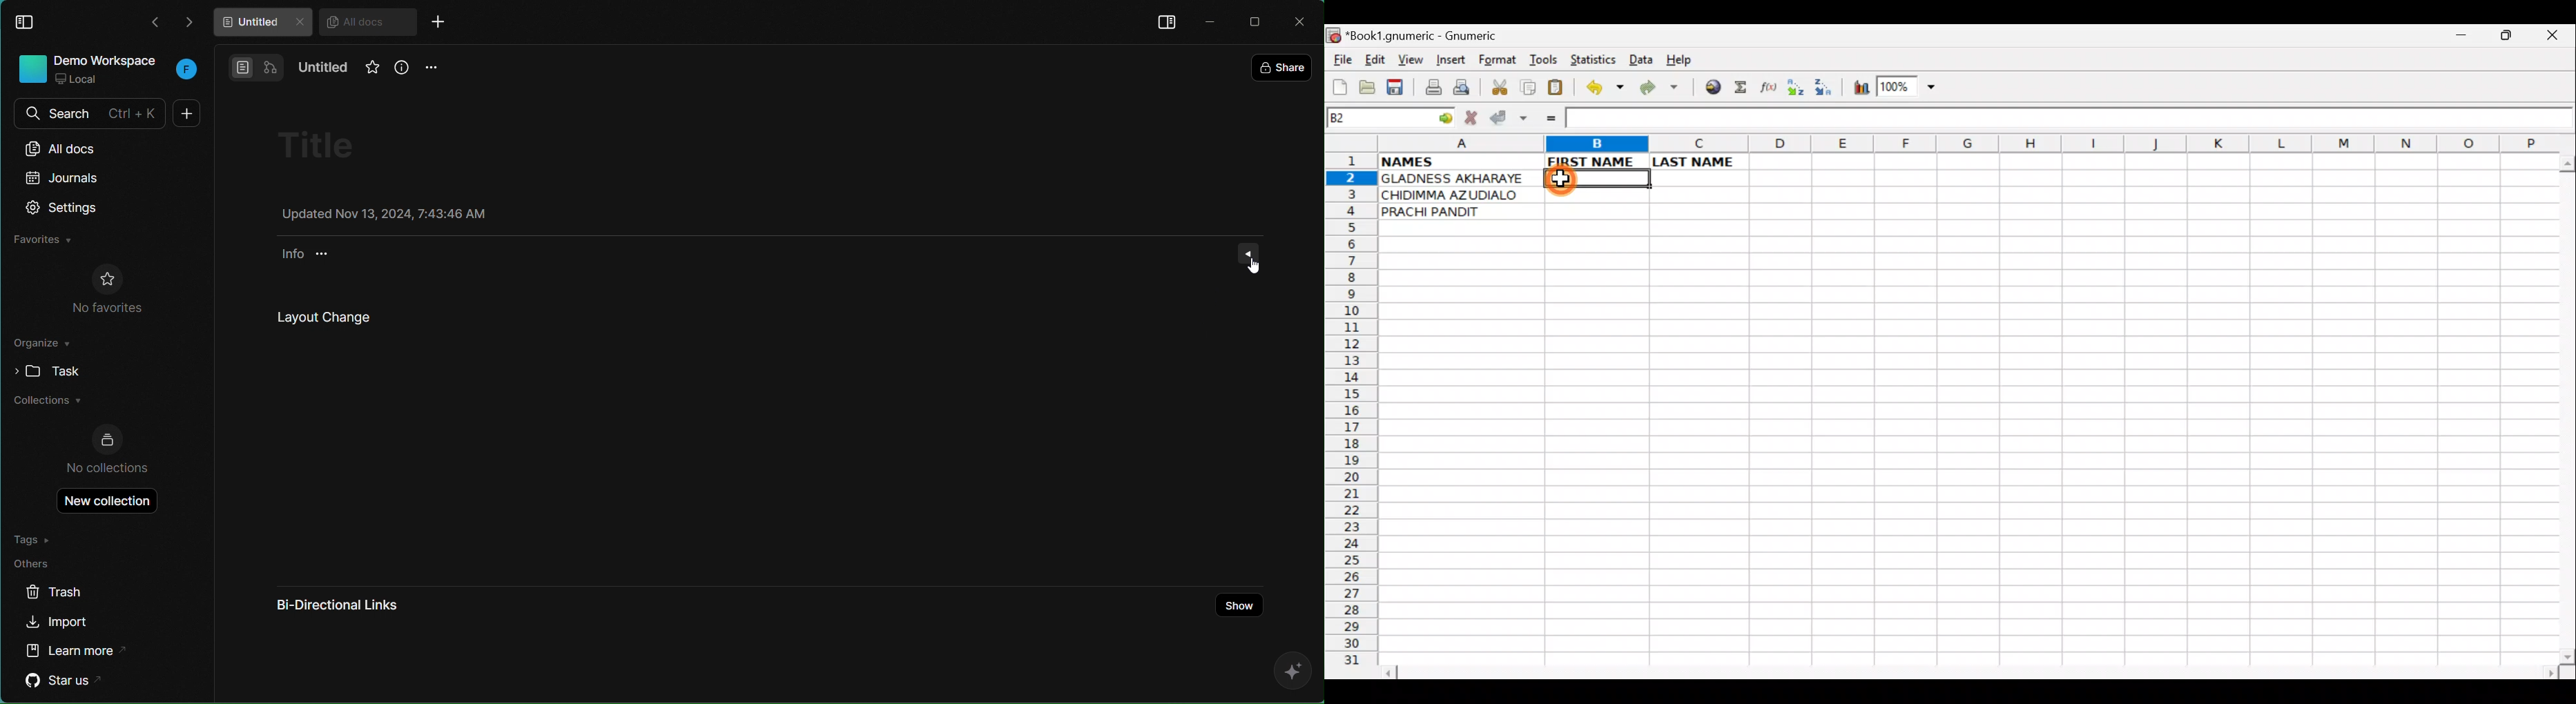 The width and height of the screenshot is (2576, 728). I want to click on FIRST NAME, so click(1597, 162).